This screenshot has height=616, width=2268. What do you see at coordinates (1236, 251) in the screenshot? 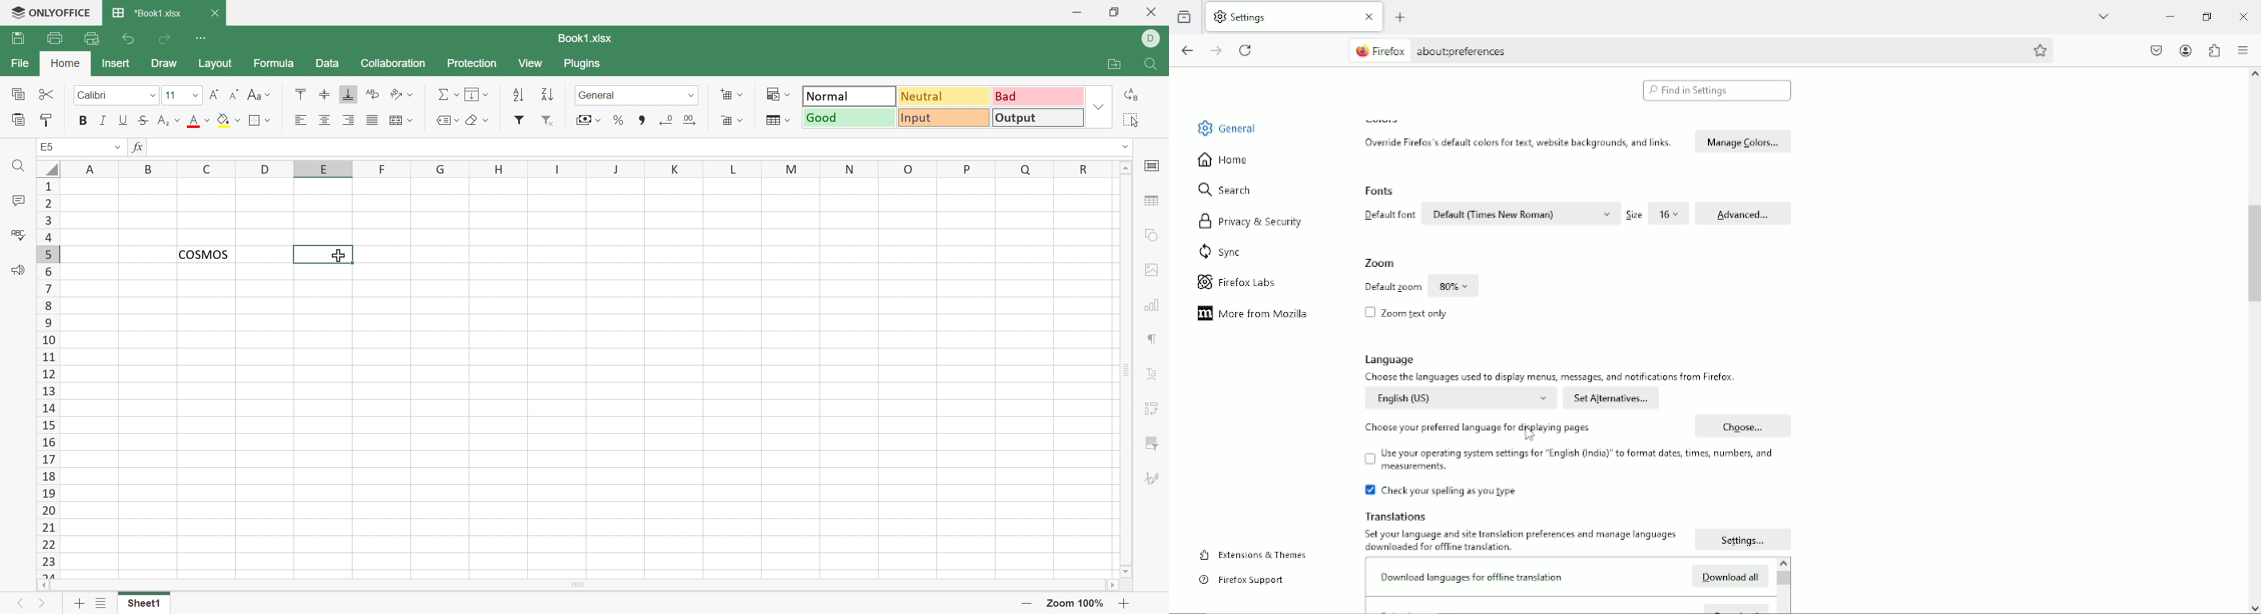
I see `Sync` at bounding box center [1236, 251].